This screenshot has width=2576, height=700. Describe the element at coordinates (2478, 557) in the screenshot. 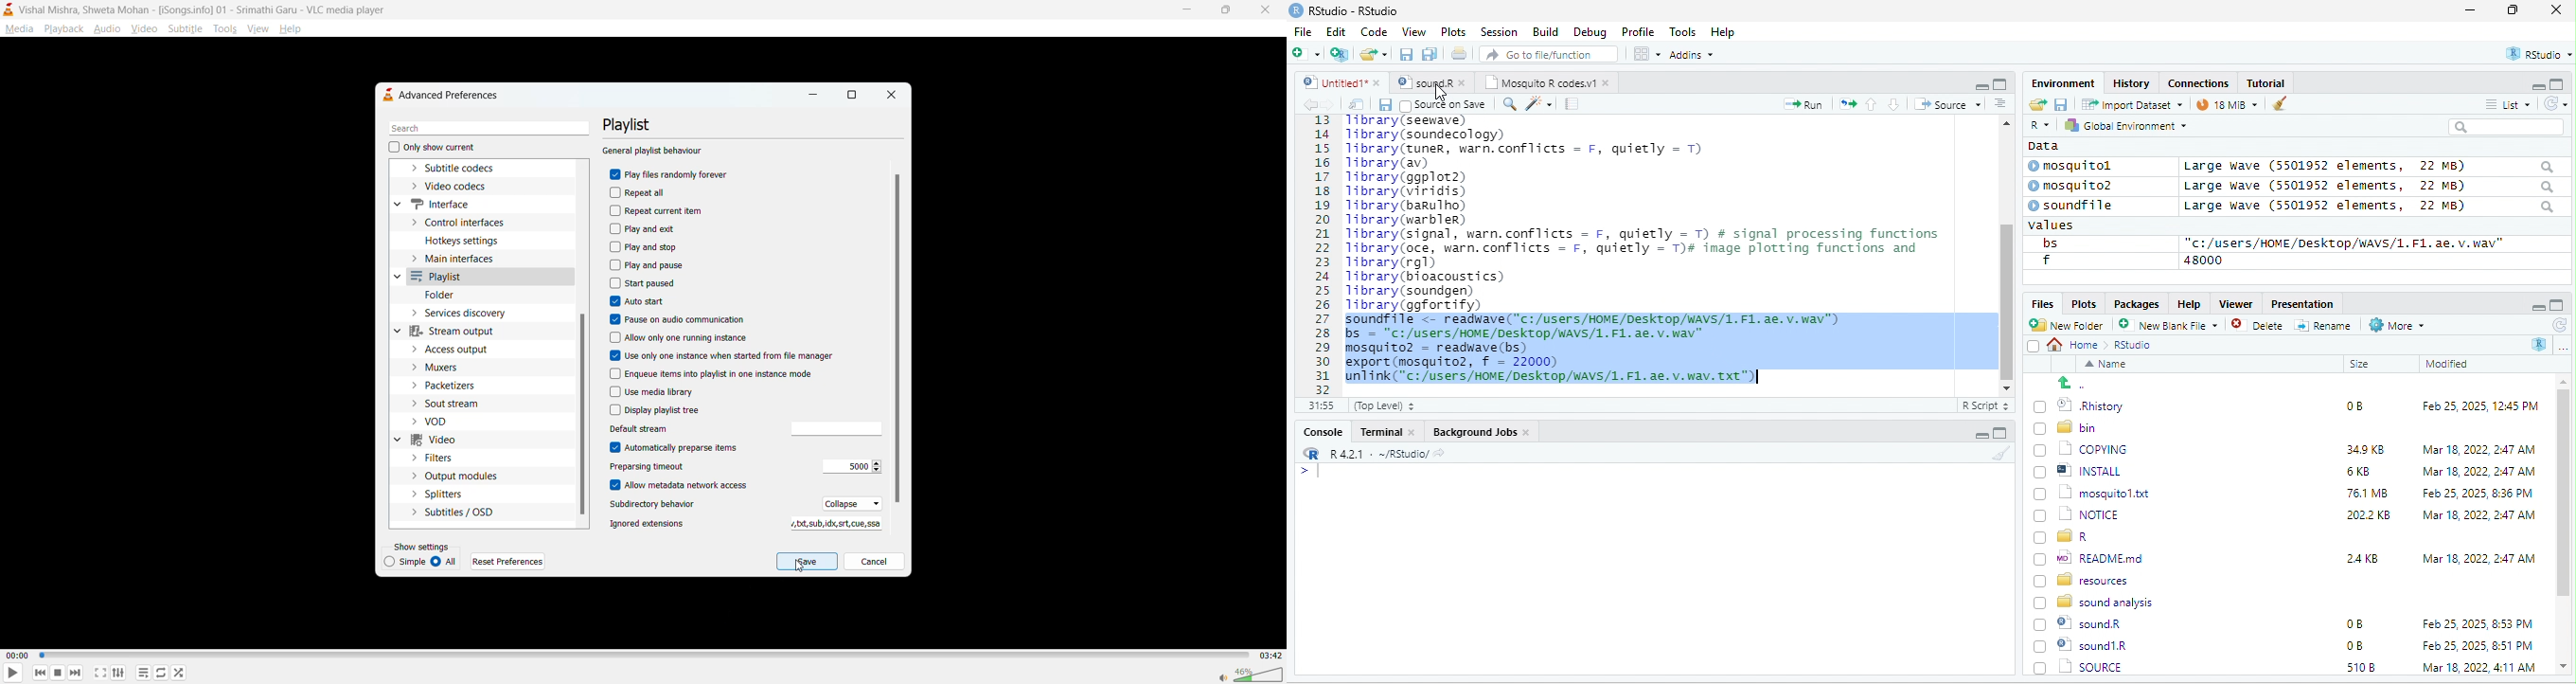

I see `Mar 18, 2022, 2:47 AM` at that location.